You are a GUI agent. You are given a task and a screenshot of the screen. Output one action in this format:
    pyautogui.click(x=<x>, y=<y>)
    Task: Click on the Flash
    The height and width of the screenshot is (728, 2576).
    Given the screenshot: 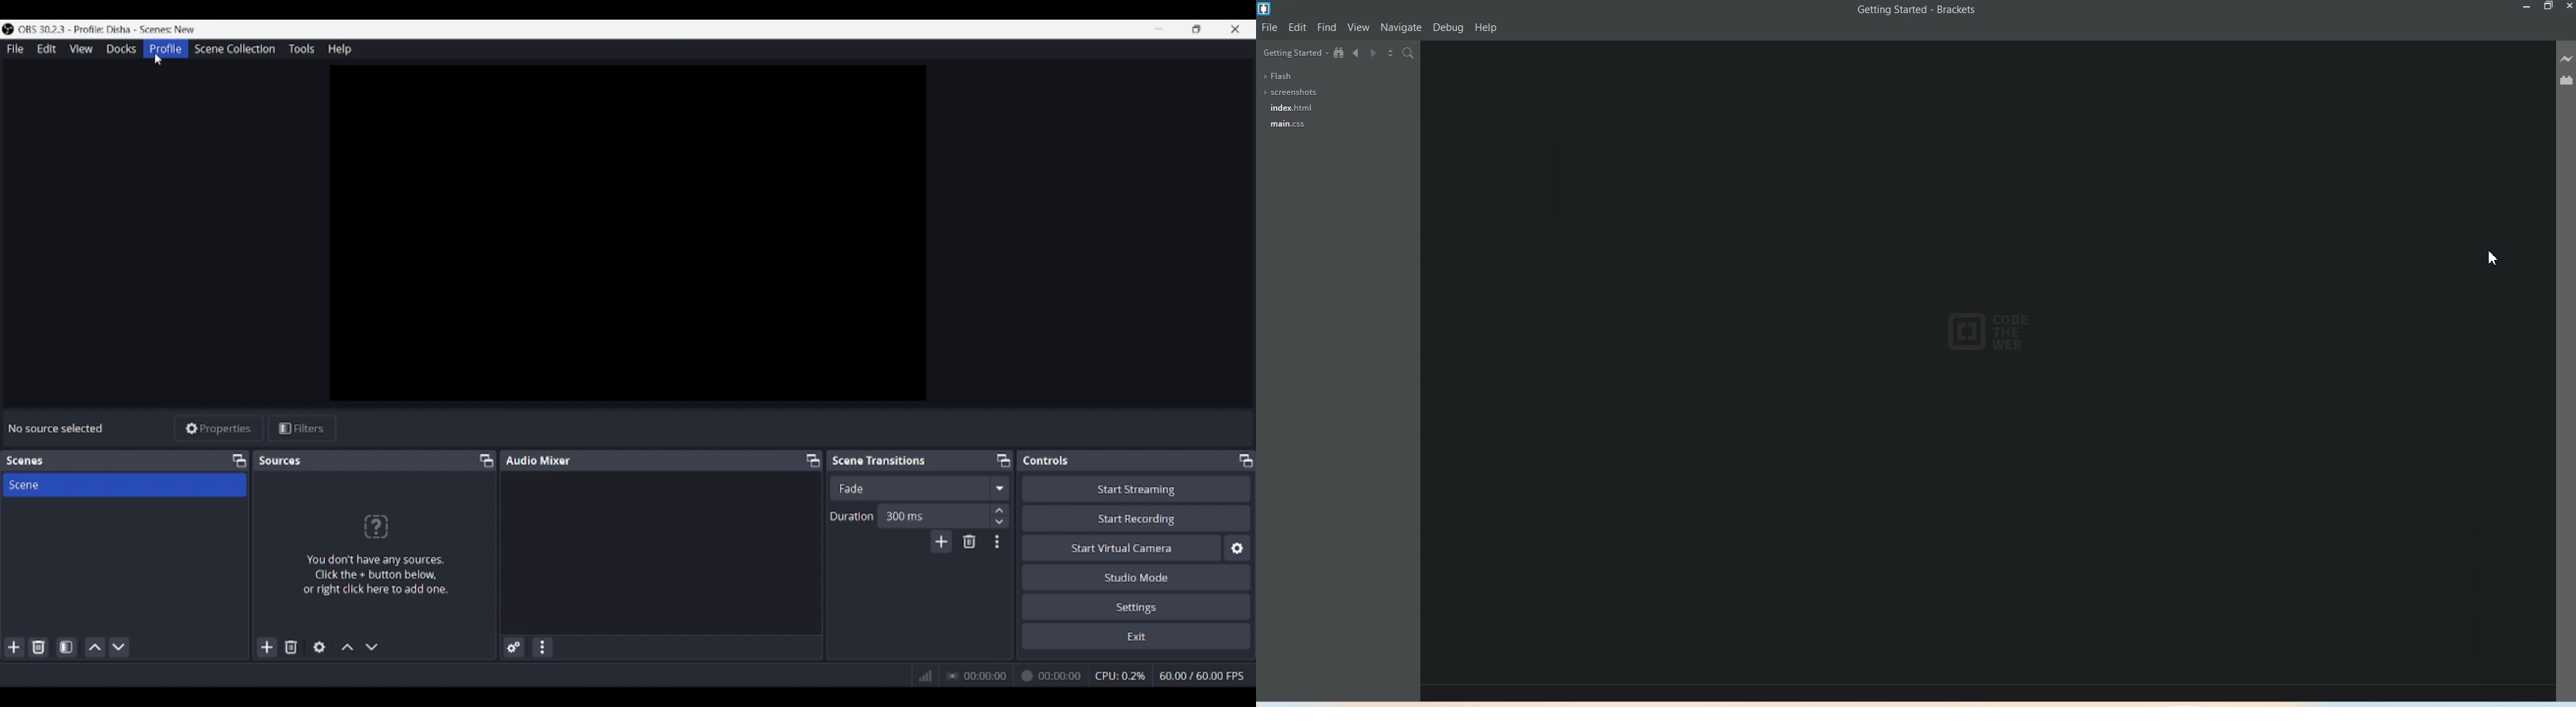 What is the action you would take?
    pyautogui.click(x=1279, y=76)
    